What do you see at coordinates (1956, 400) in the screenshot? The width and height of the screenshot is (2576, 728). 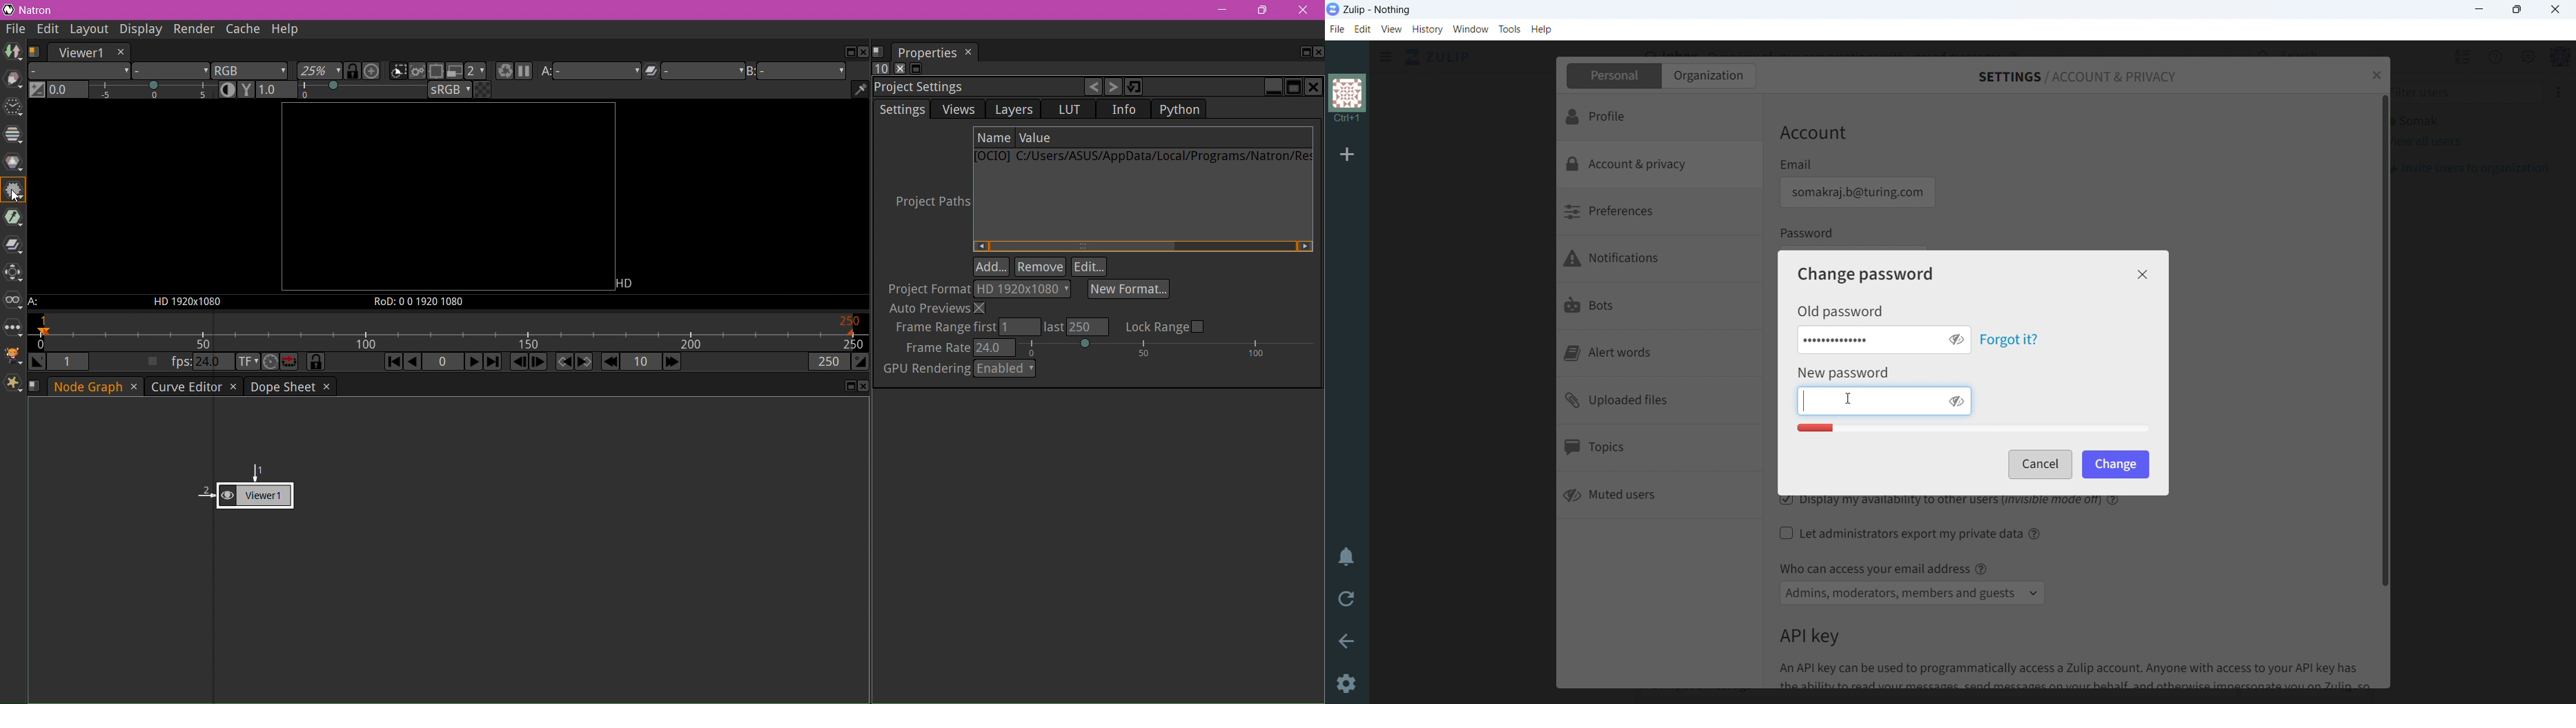 I see `toggle visibility` at bounding box center [1956, 400].